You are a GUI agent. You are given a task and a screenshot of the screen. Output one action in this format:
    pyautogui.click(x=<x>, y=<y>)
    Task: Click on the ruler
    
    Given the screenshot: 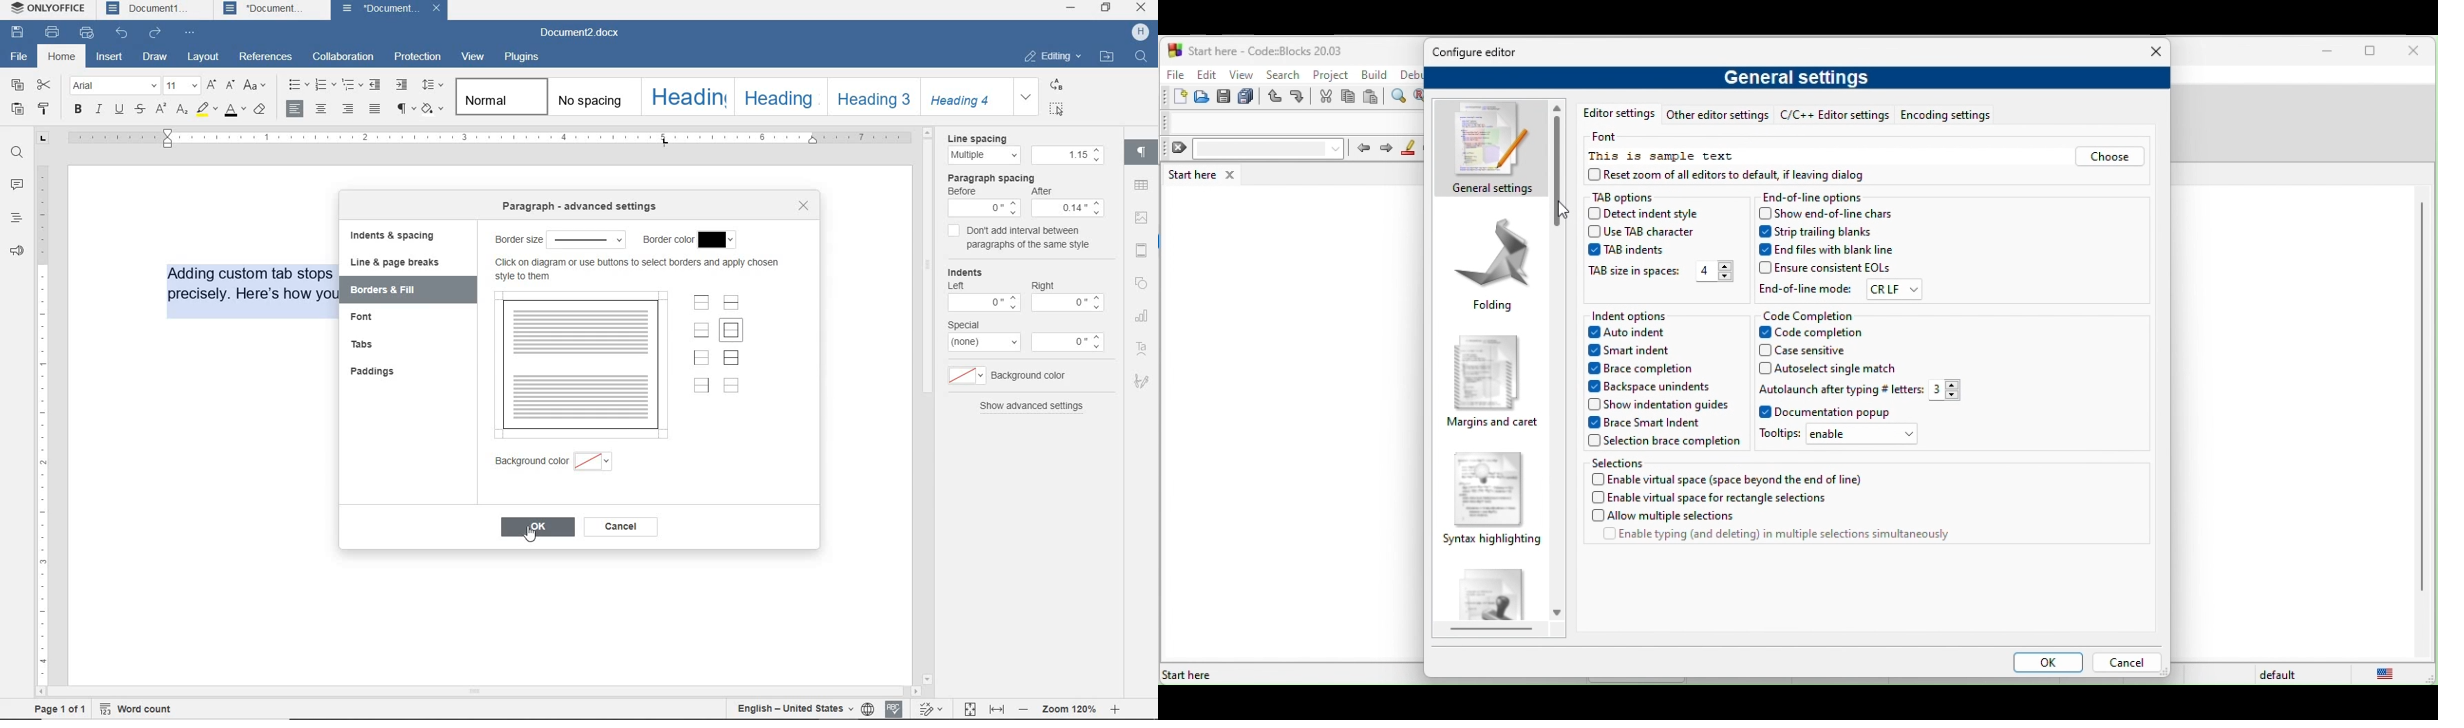 What is the action you would take?
    pyautogui.click(x=43, y=416)
    